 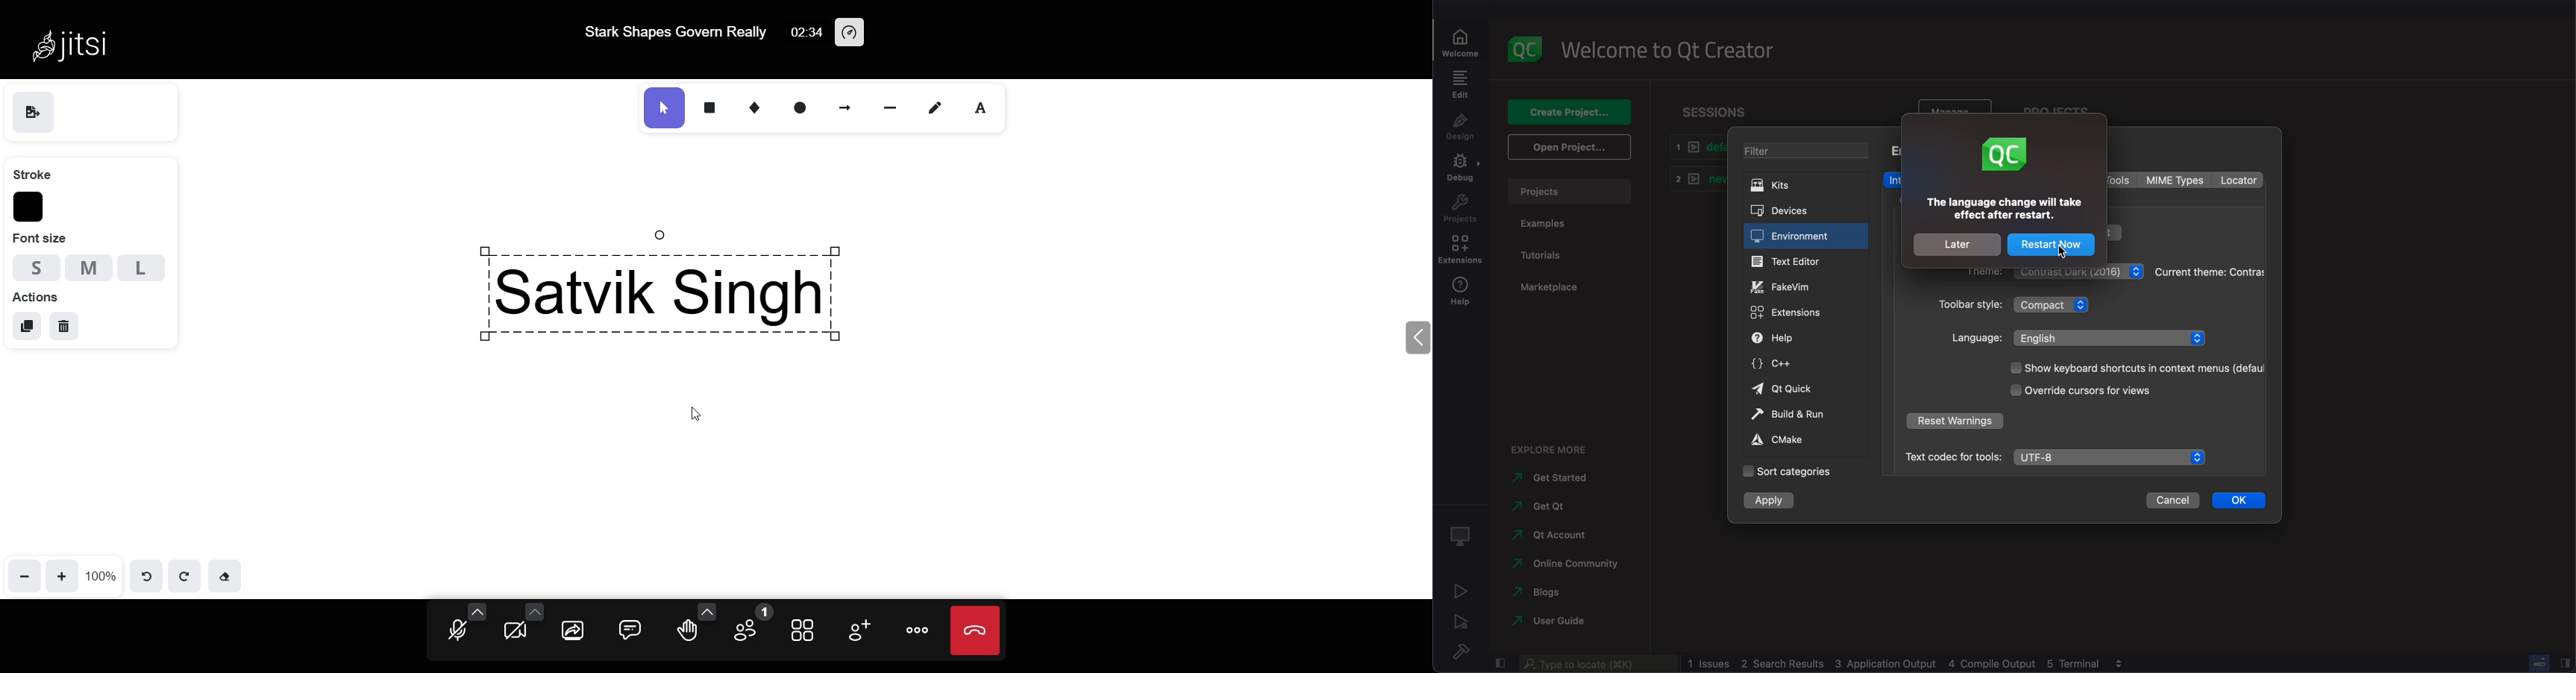 I want to click on 02:34, so click(x=805, y=33).